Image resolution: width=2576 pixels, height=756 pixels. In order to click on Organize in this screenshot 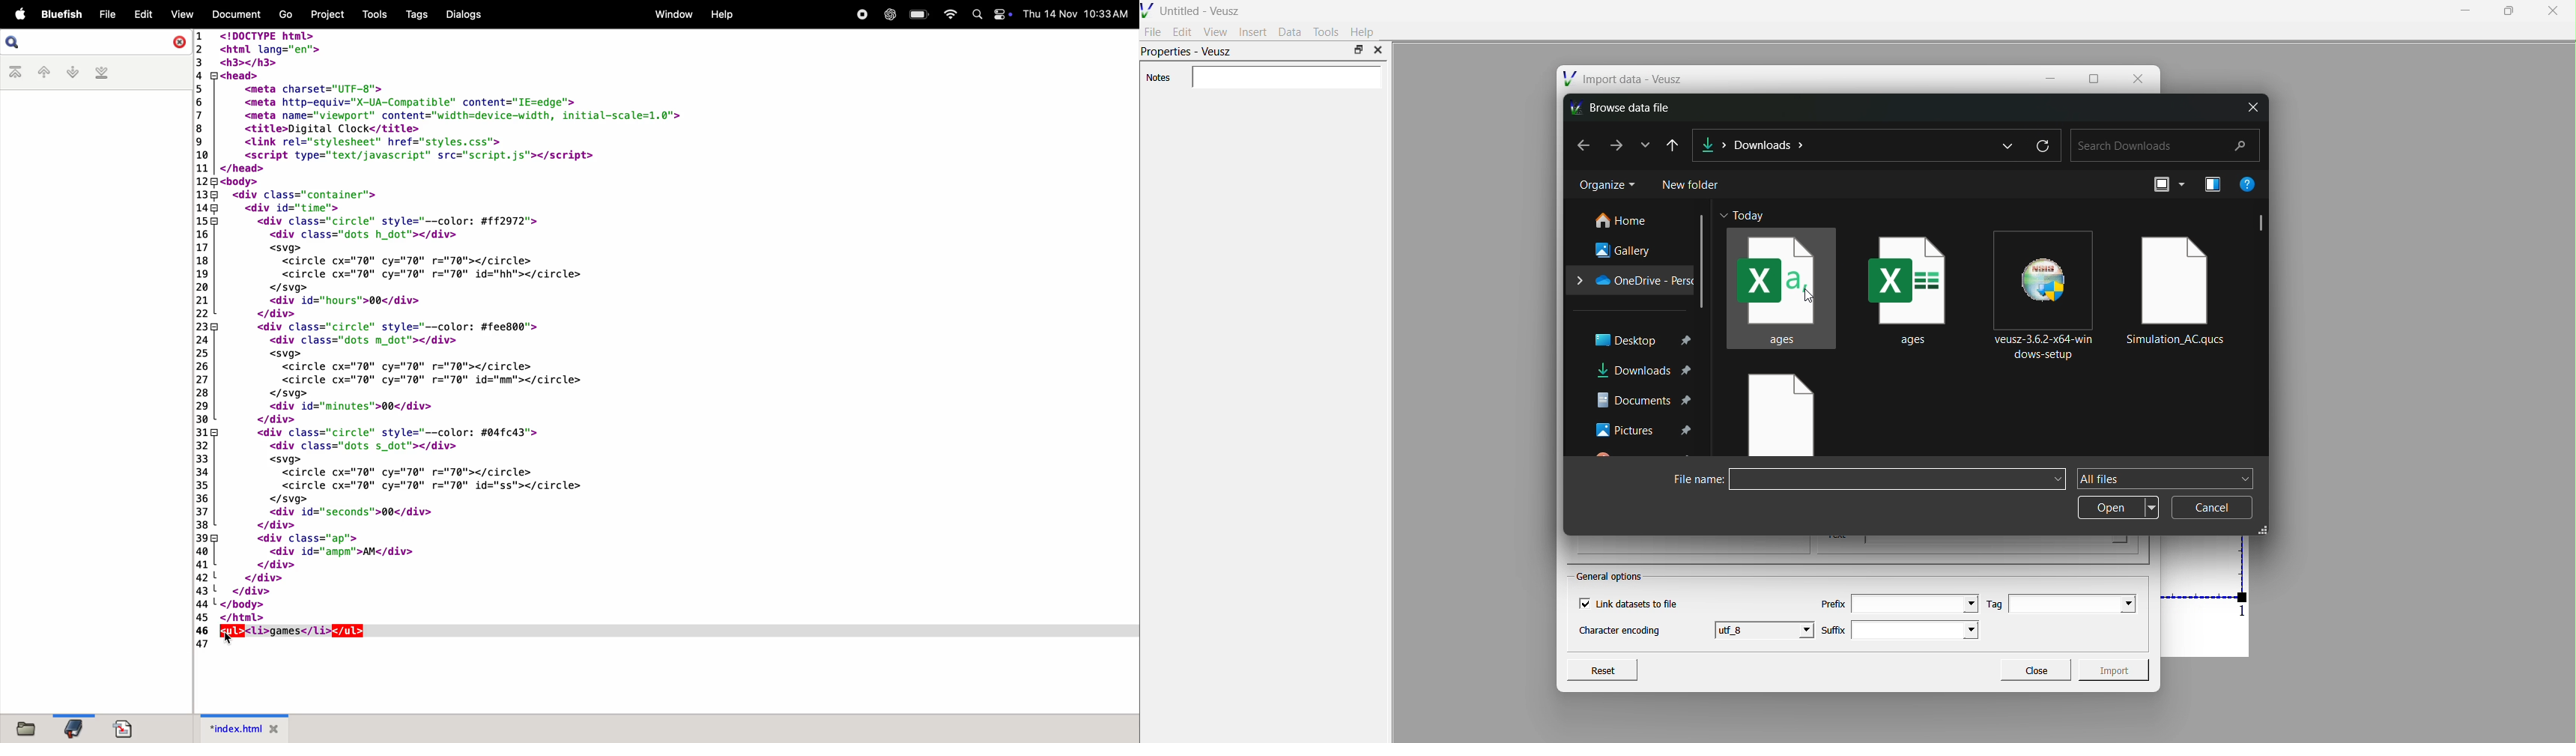, I will do `click(1606, 185)`.